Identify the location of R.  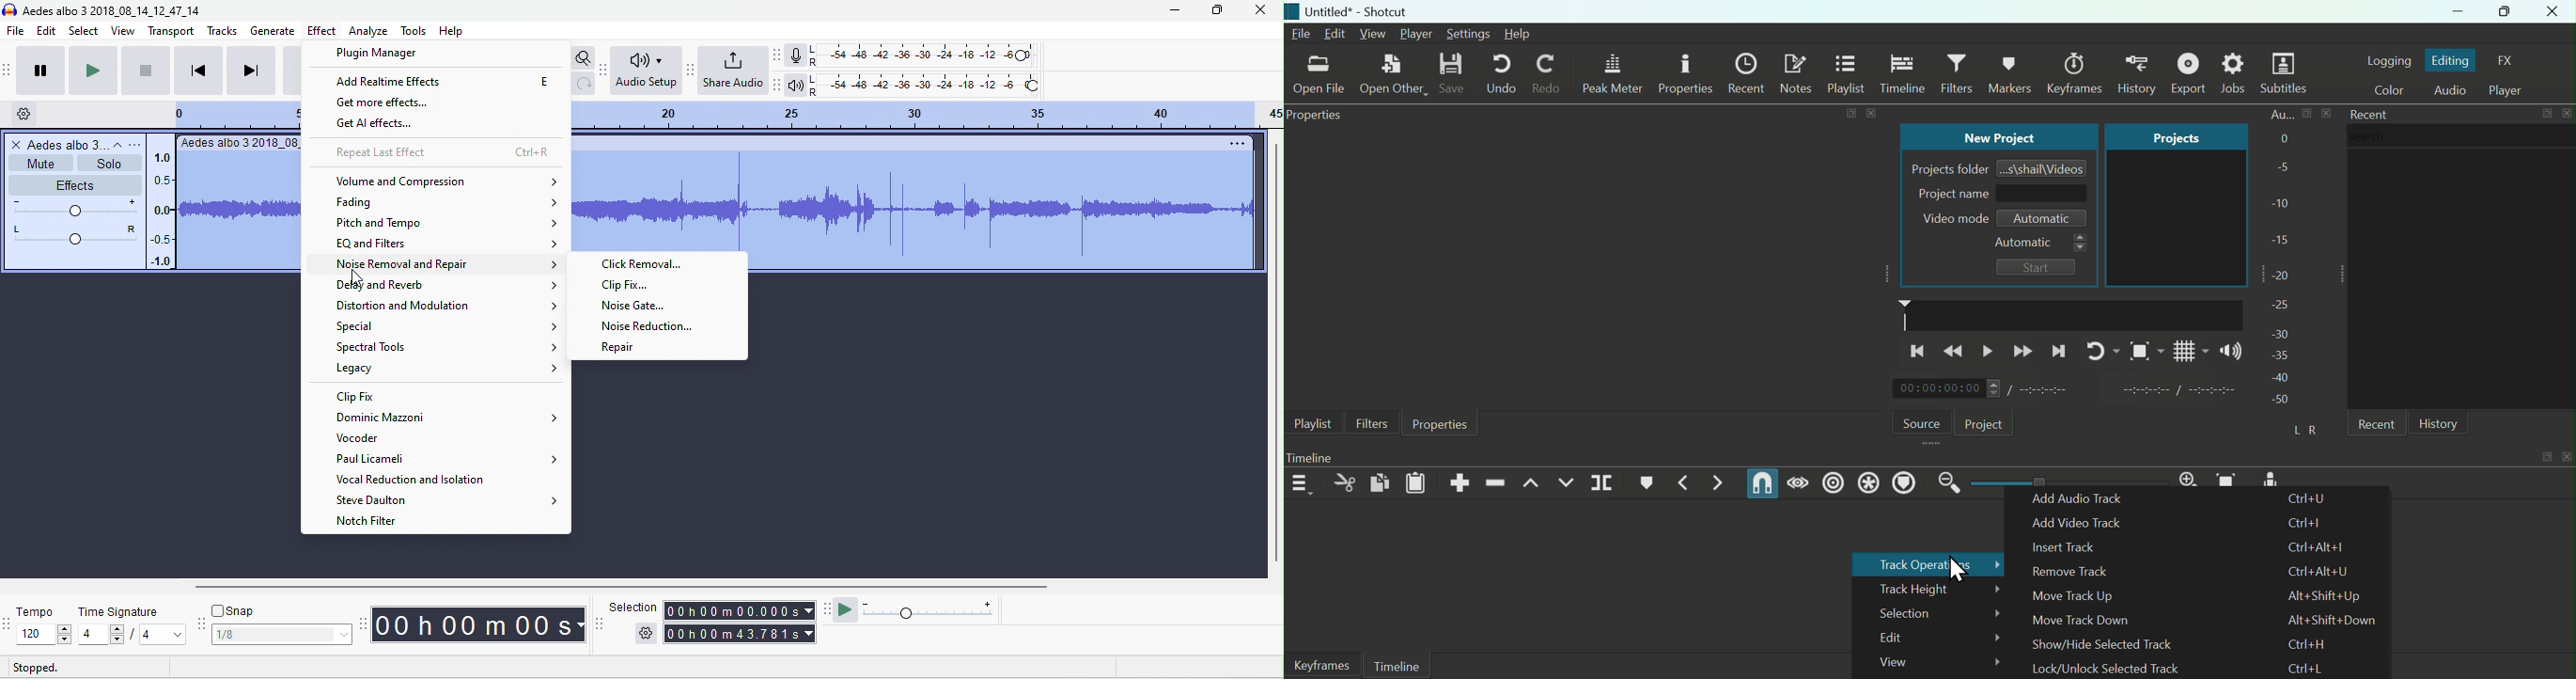
(814, 63).